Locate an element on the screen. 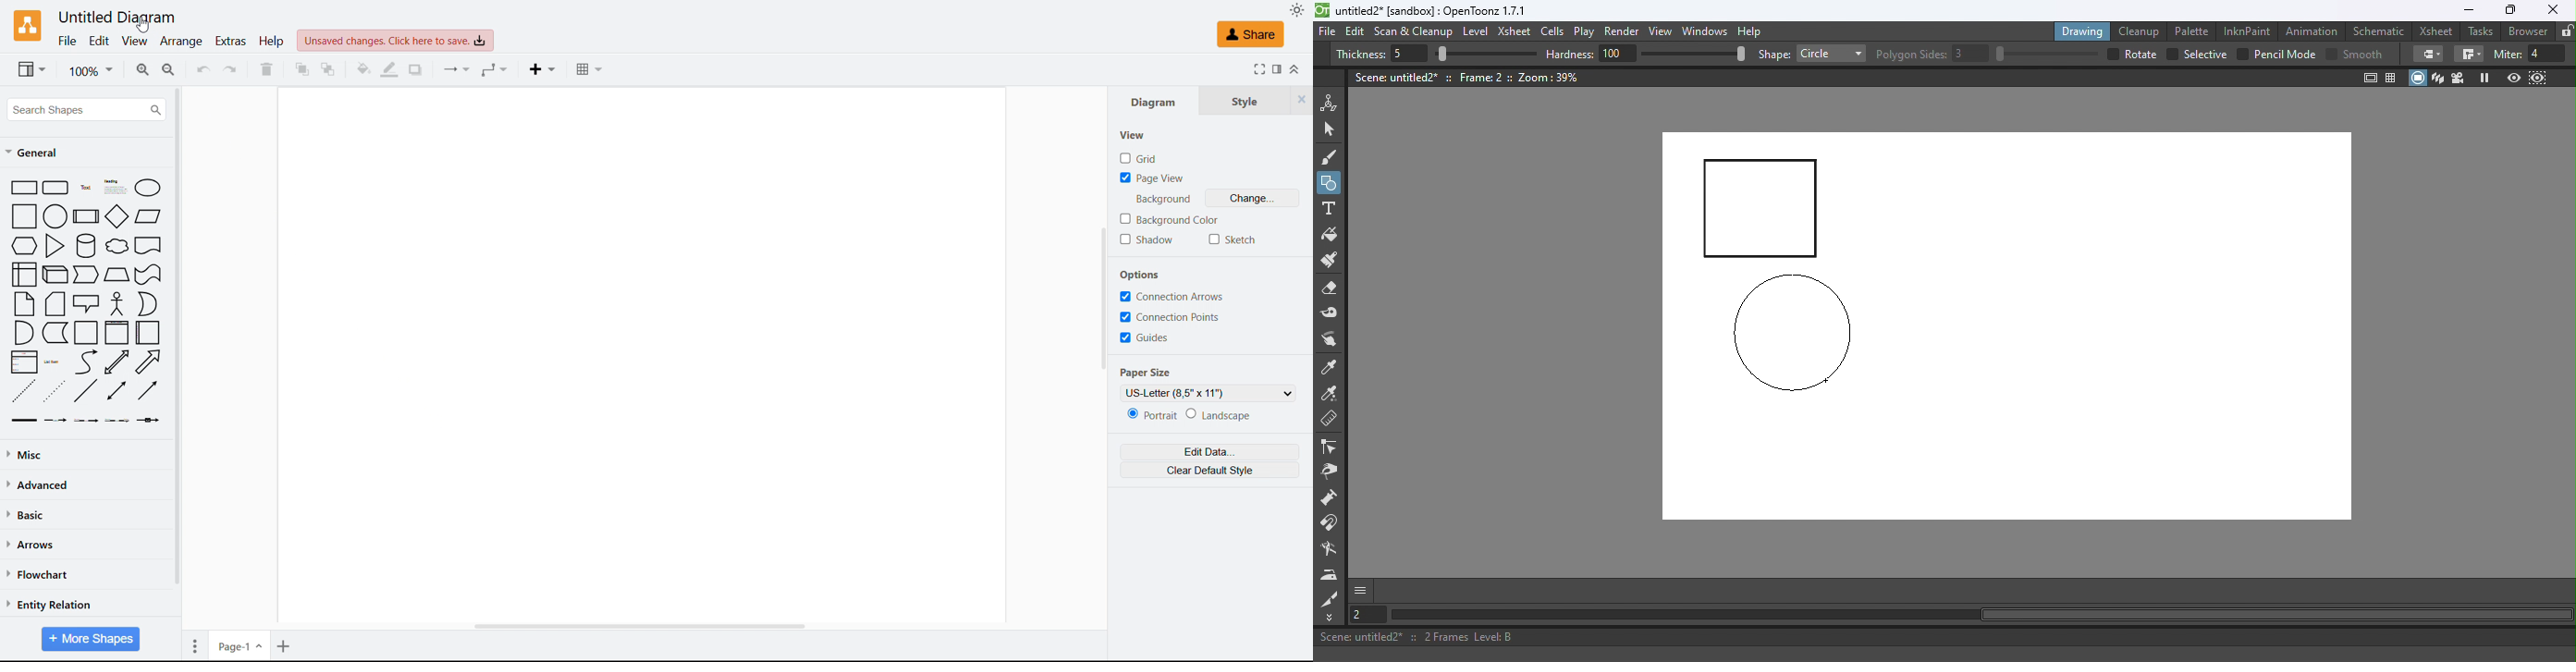 Image resolution: width=2576 pixels, height=672 pixels. shape is located at coordinates (1774, 55).